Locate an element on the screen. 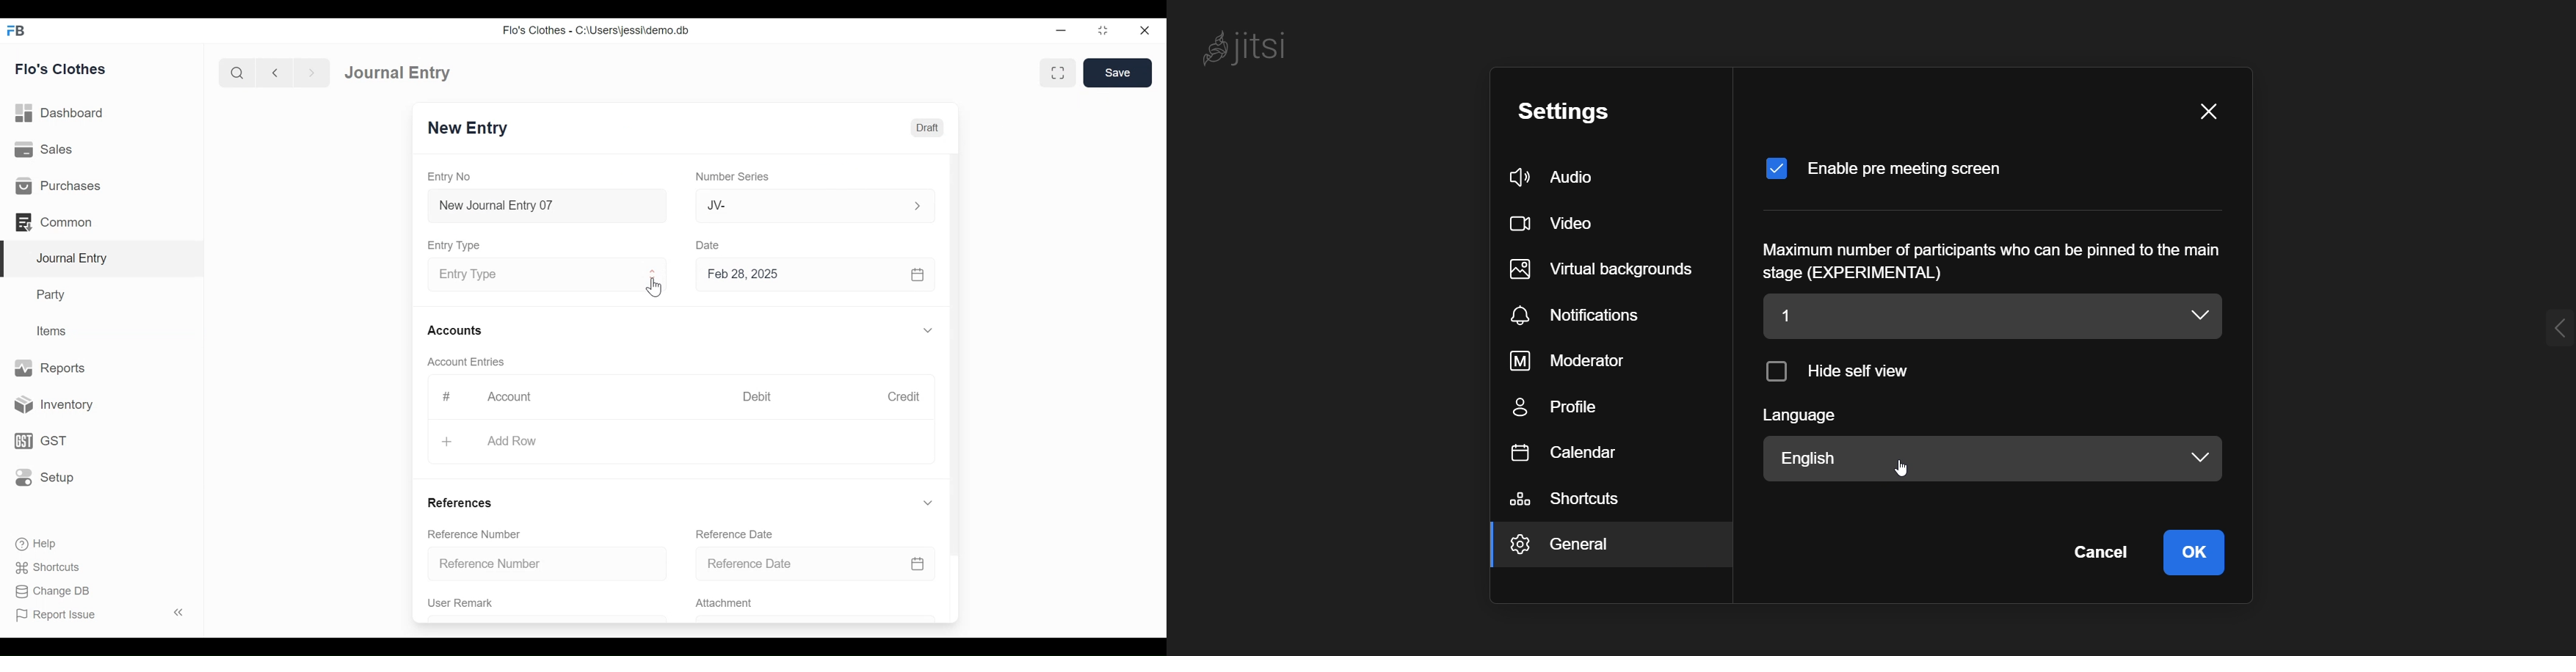 Image resolution: width=2576 pixels, height=672 pixels. + Add Row is located at coordinates (504, 442).